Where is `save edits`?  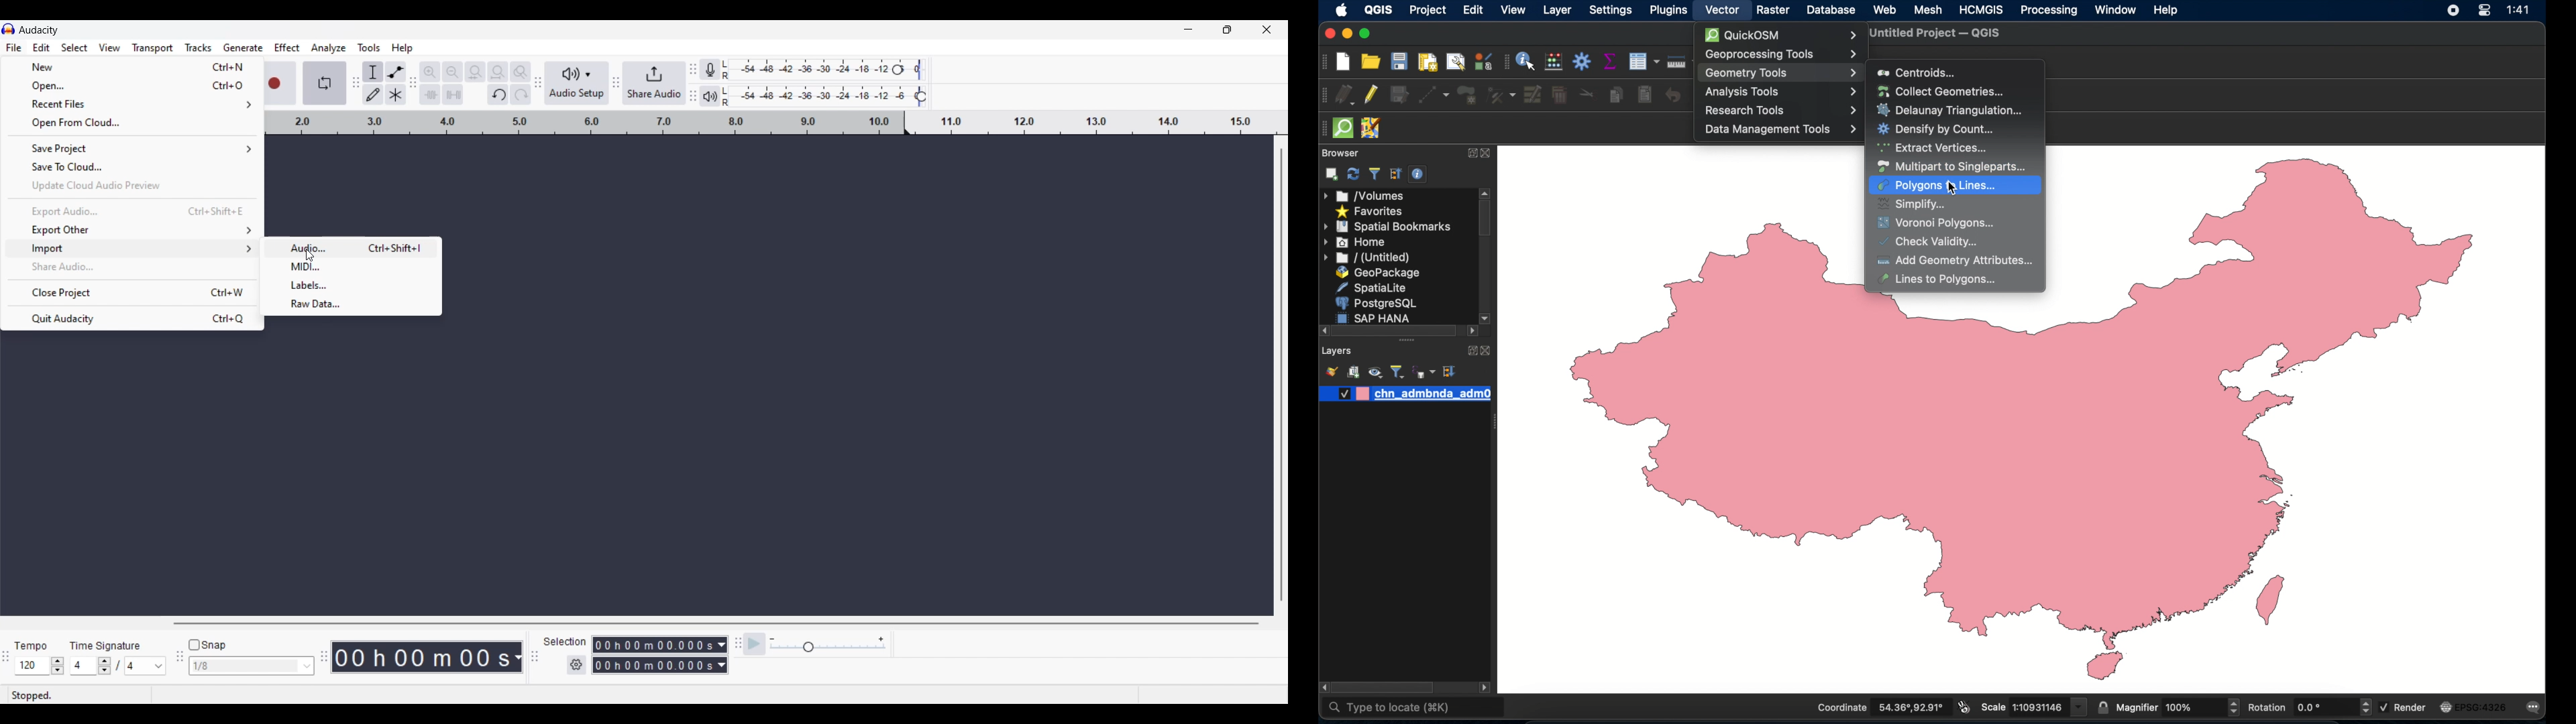
save edits is located at coordinates (1399, 95).